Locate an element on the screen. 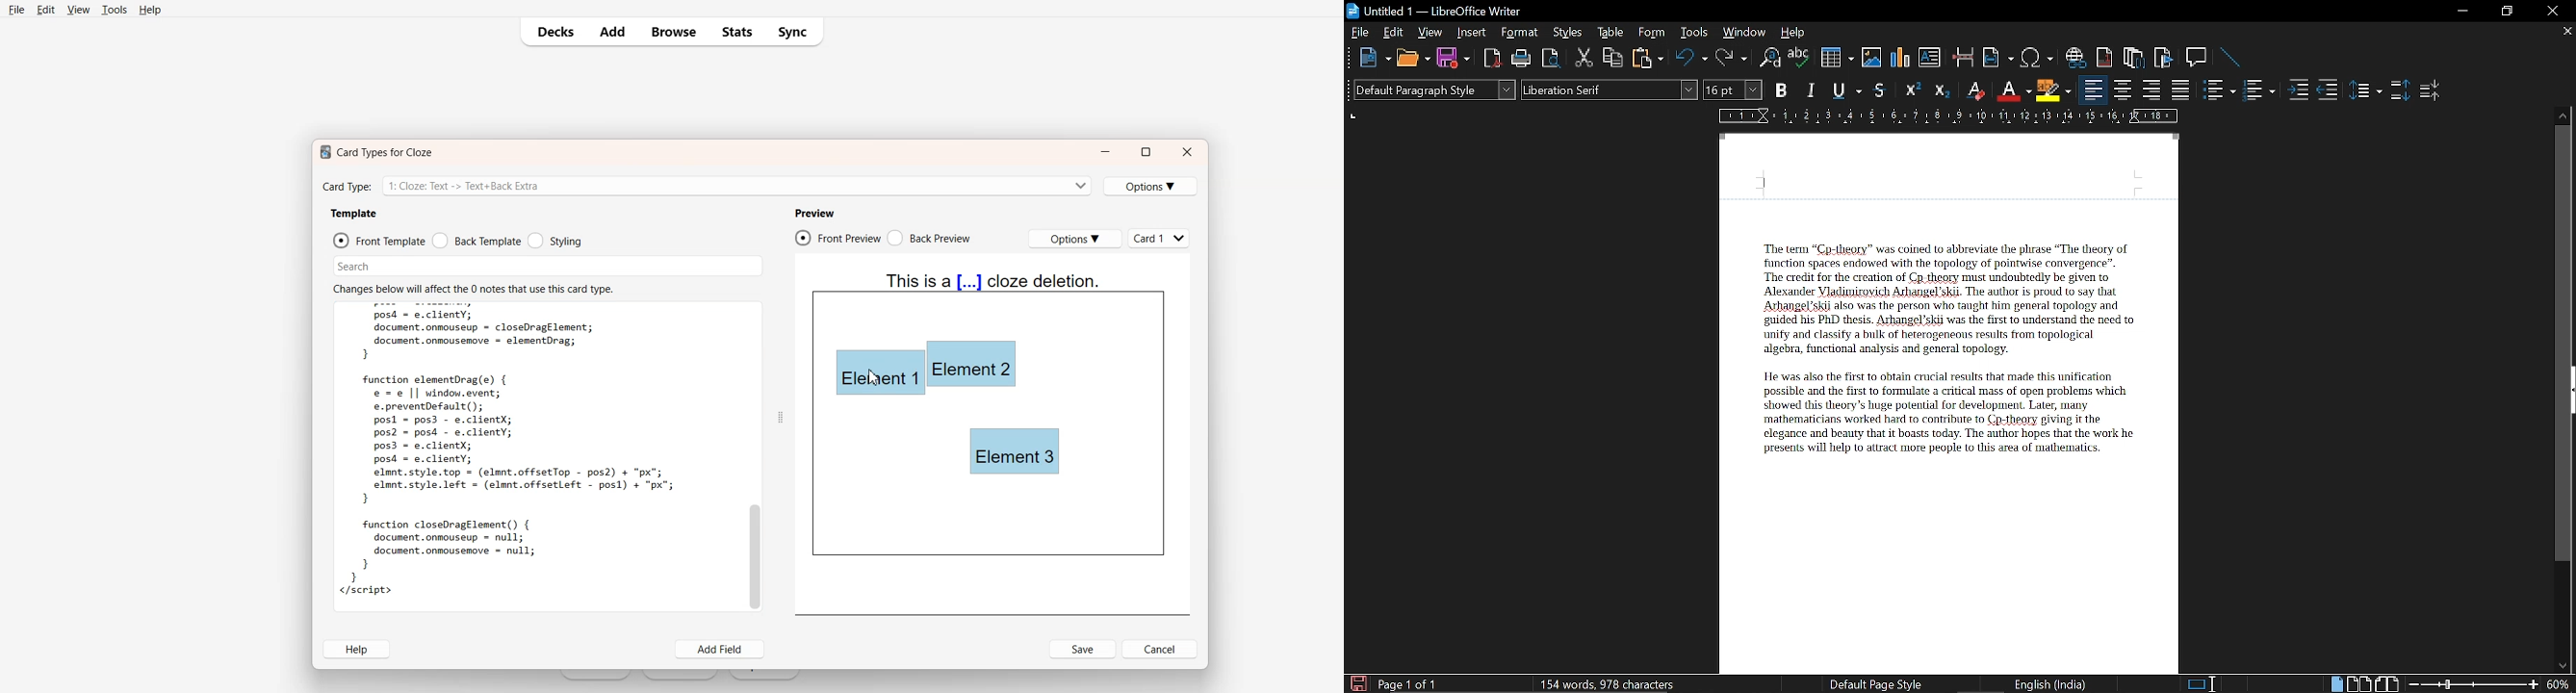 Image resolution: width=2576 pixels, height=700 pixels. Restore down is located at coordinates (2506, 10).